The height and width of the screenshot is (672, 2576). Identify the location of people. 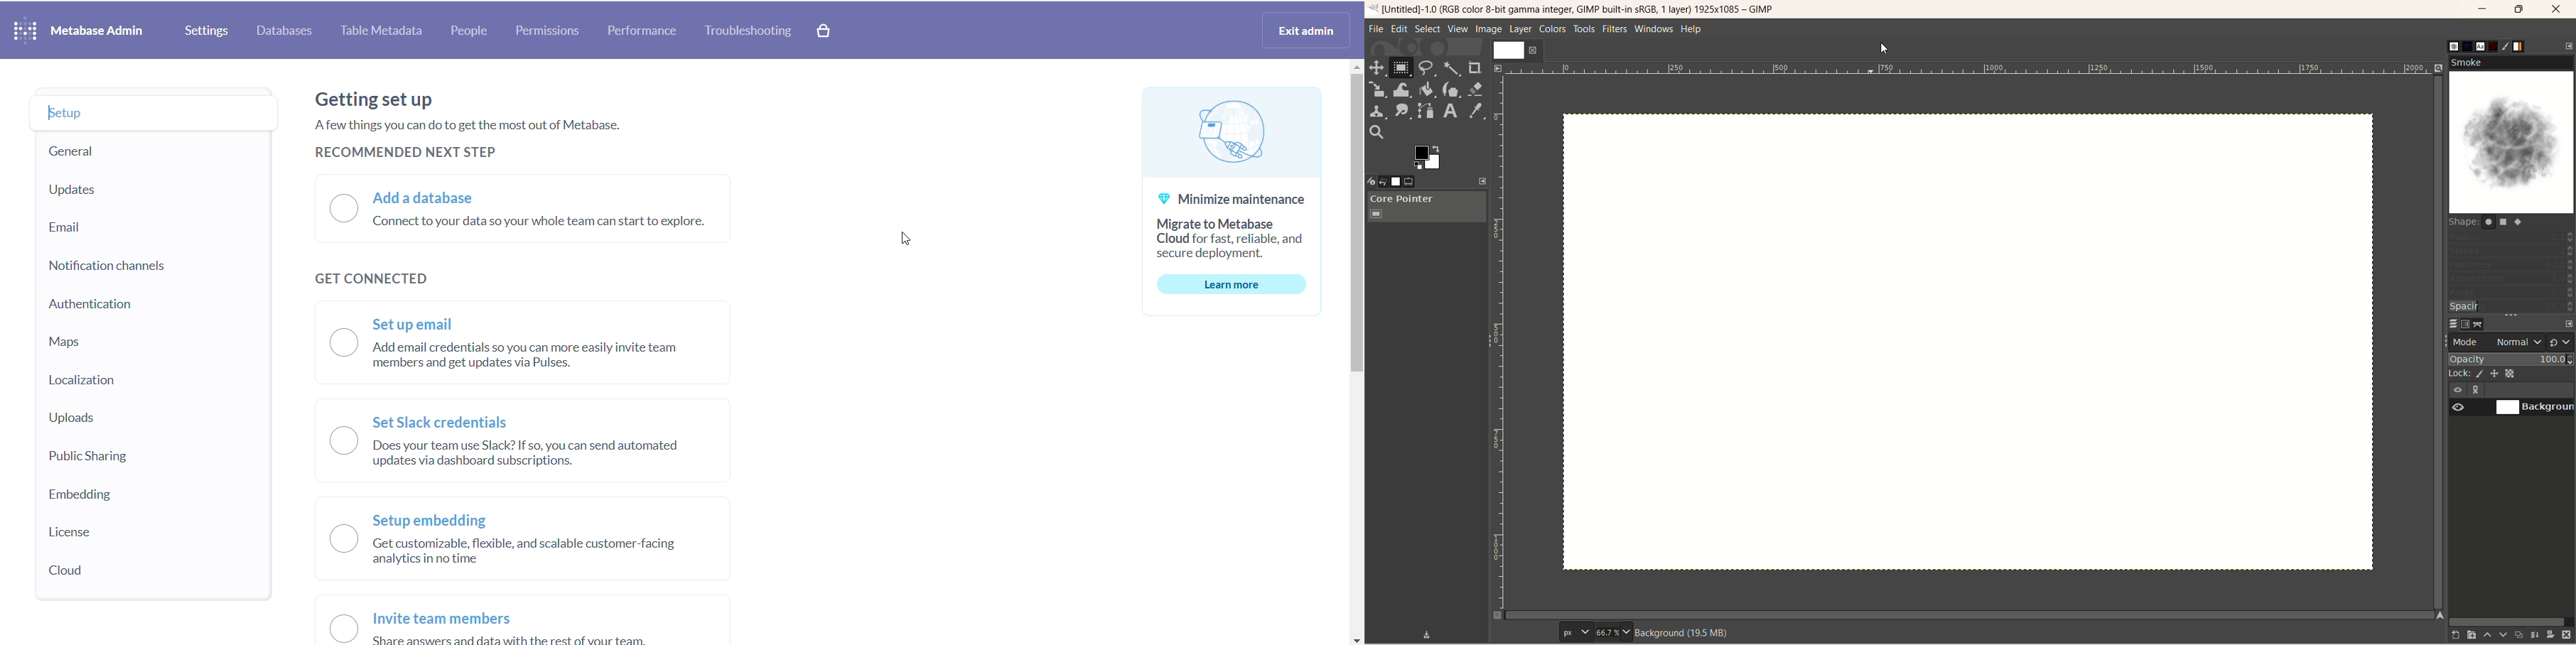
(471, 31).